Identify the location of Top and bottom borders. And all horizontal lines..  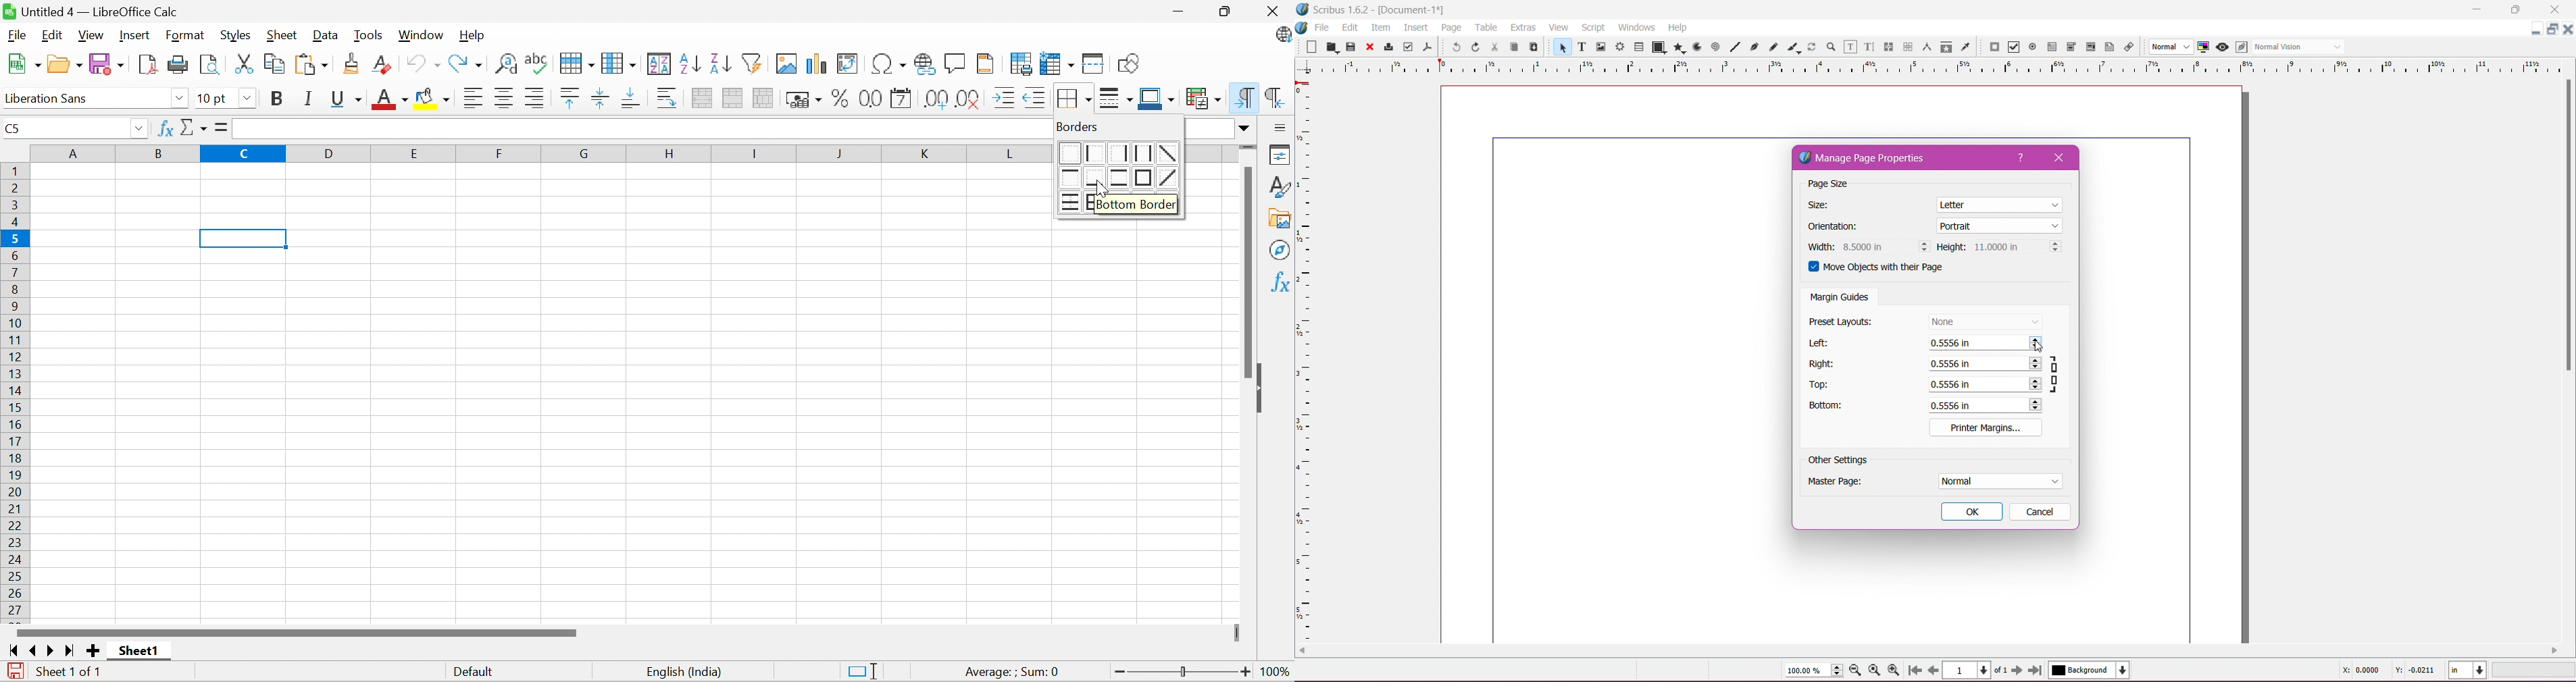
(1070, 202).